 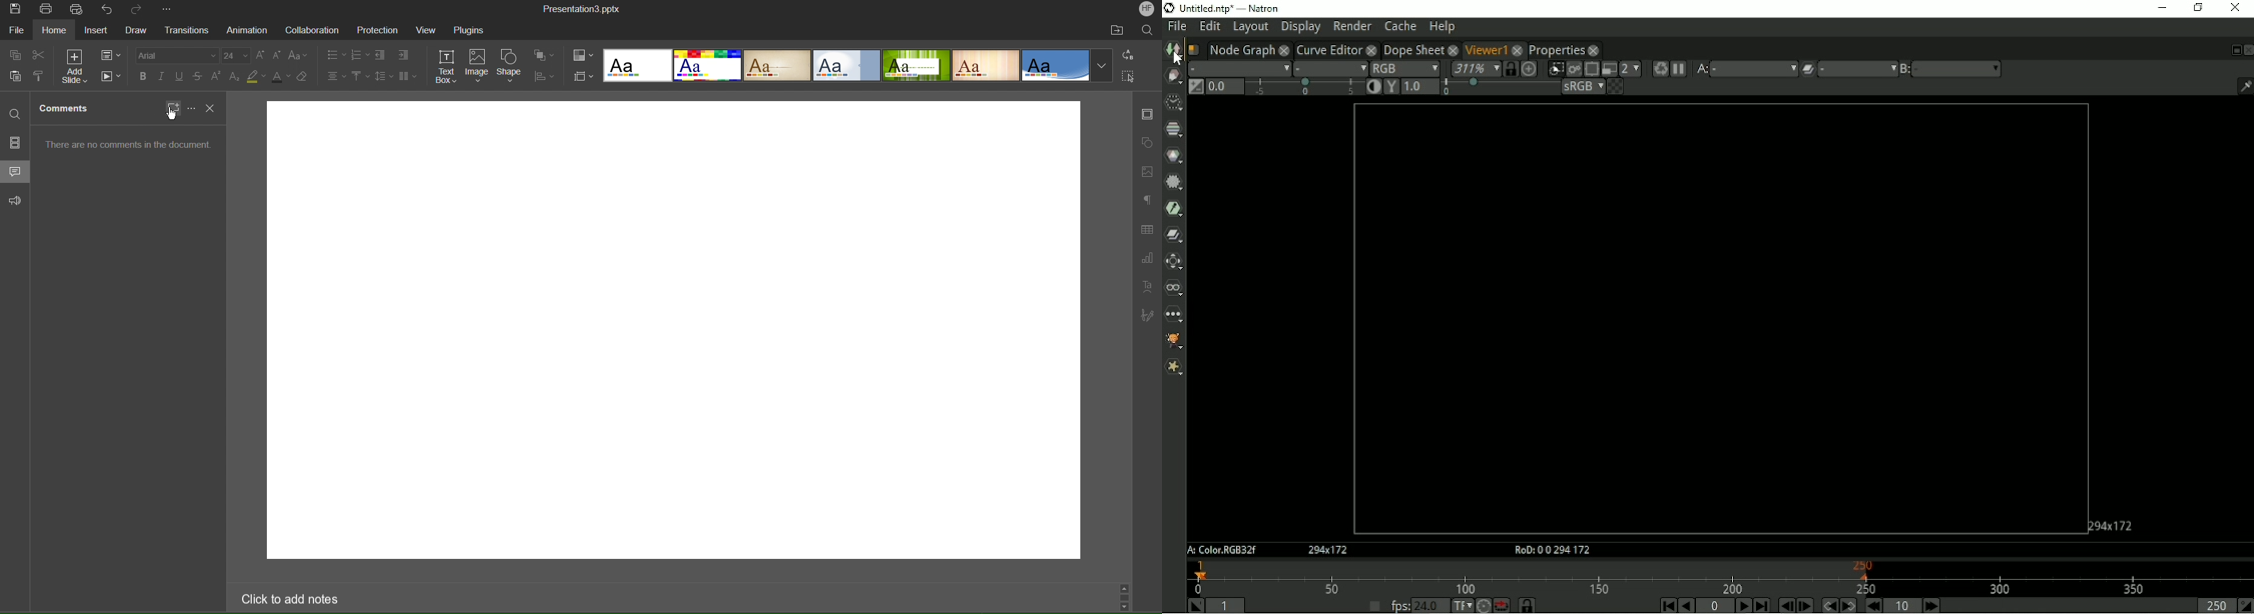 What do you see at coordinates (1147, 199) in the screenshot?
I see `Paragraph Settings` at bounding box center [1147, 199].